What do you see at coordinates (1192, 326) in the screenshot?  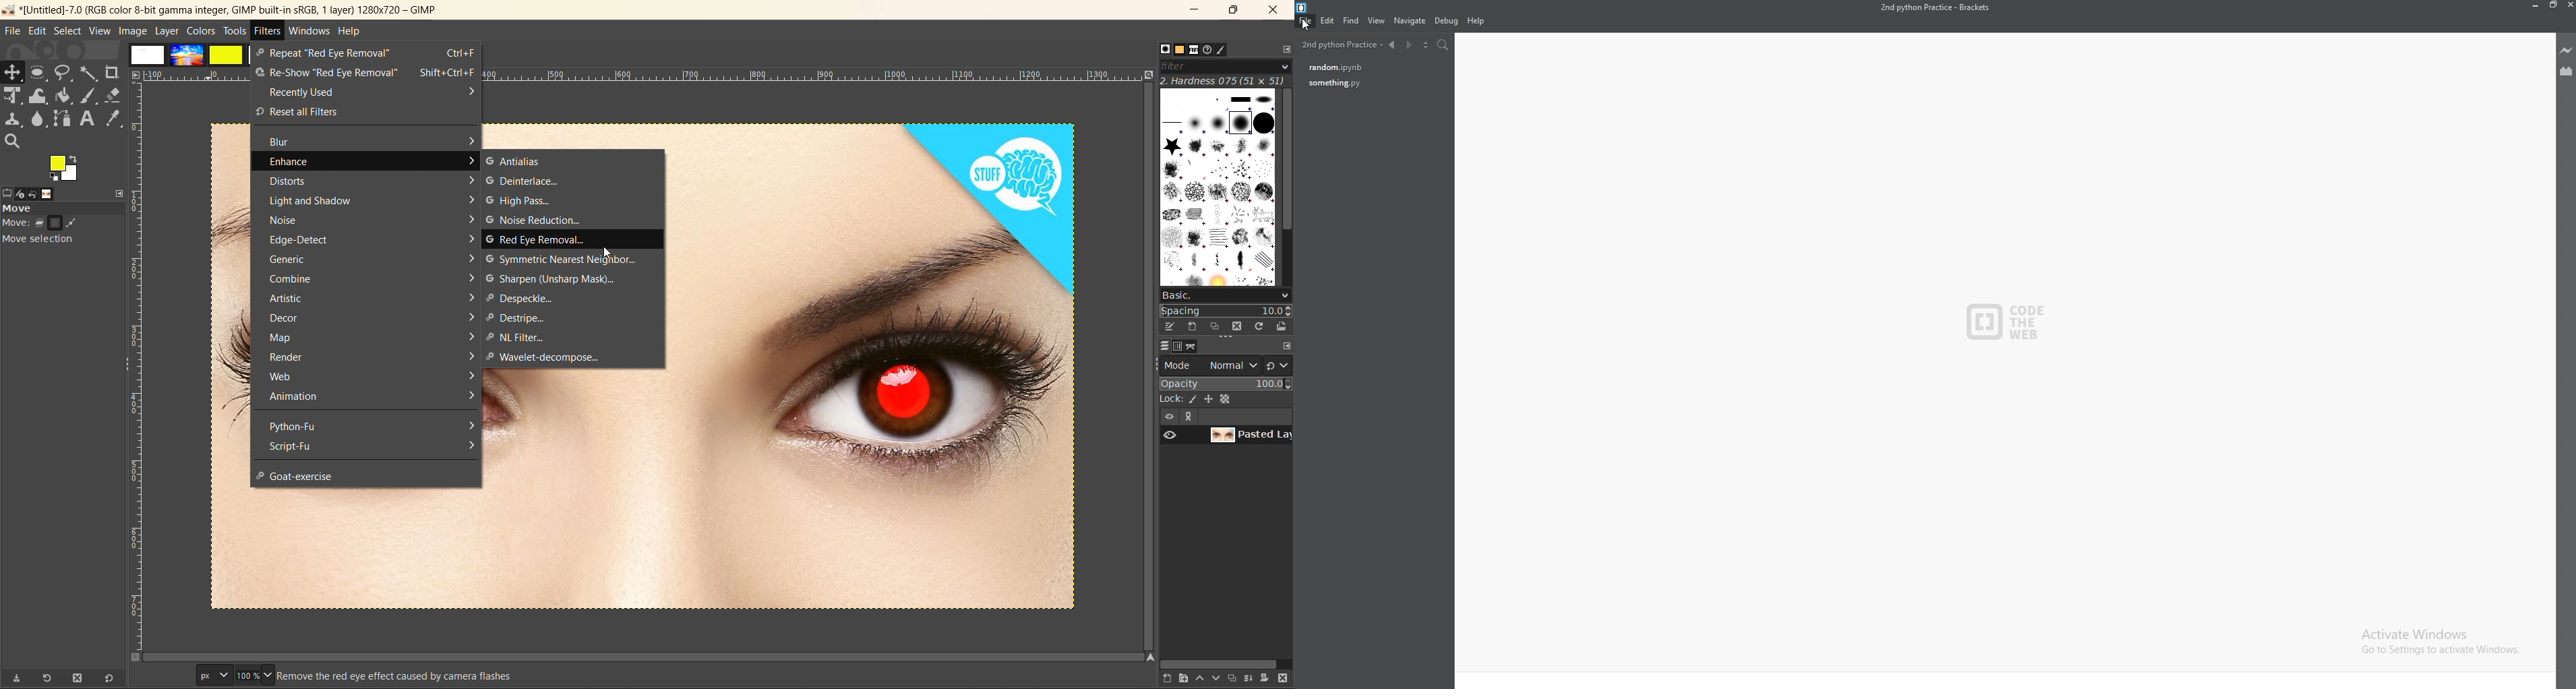 I see `create a new brush` at bounding box center [1192, 326].